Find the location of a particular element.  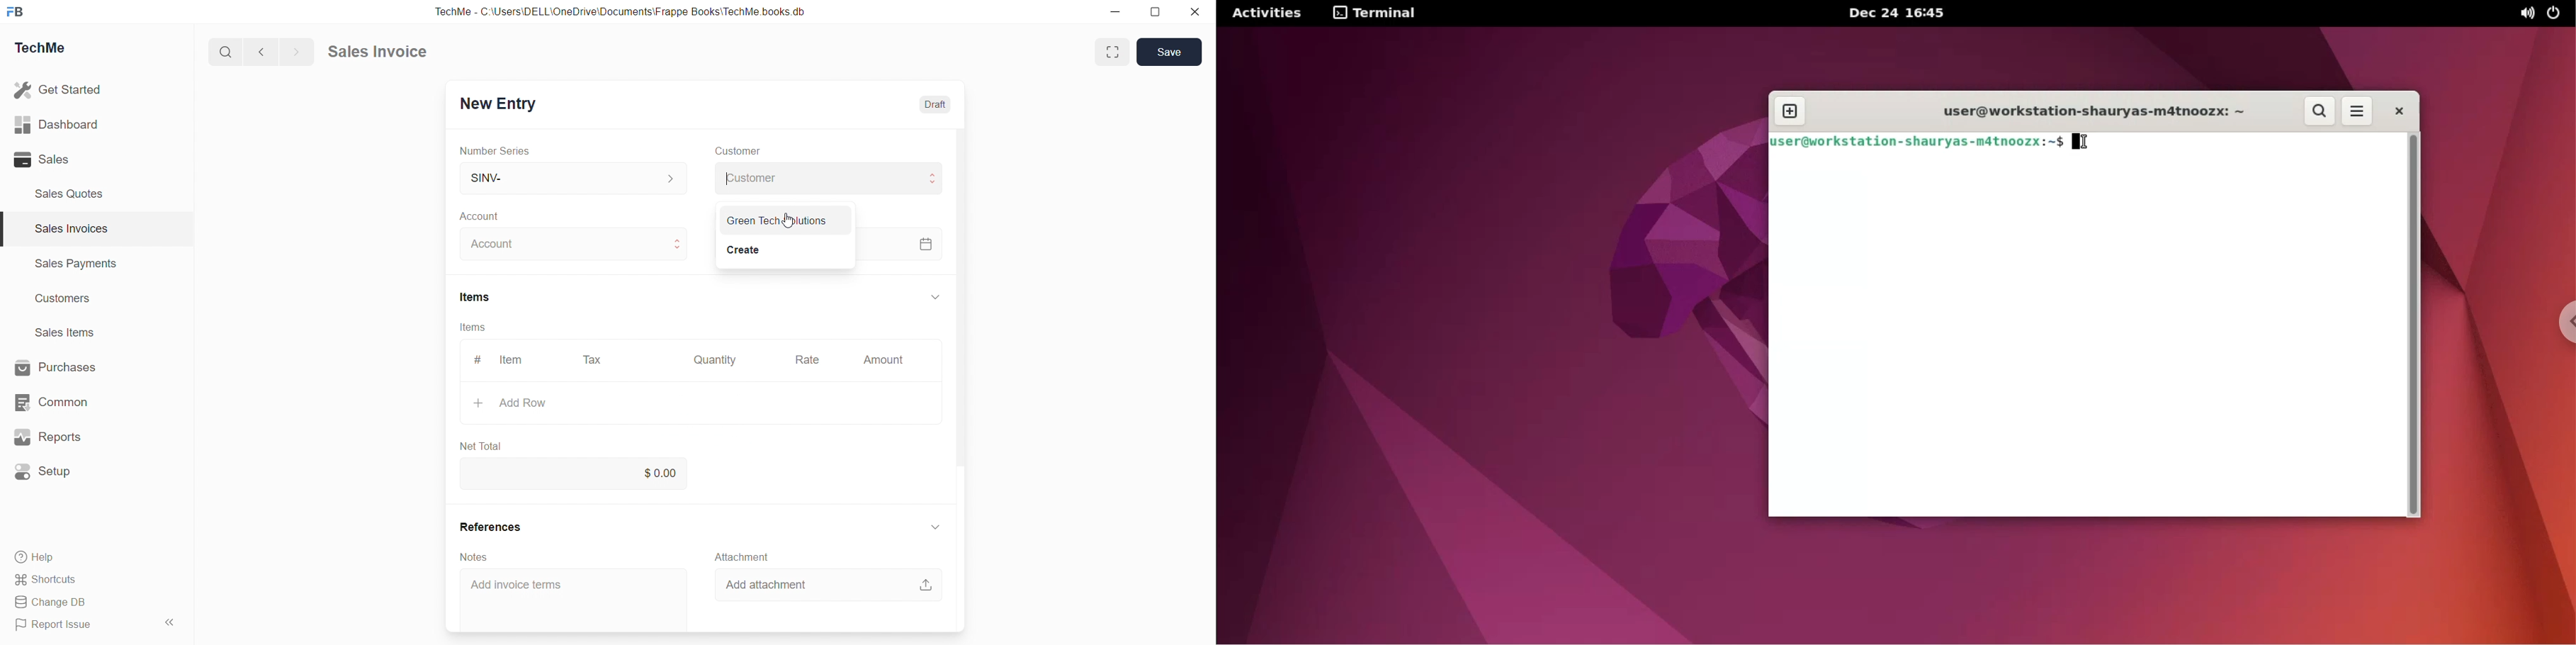

Rate is located at coordinates (809, 359).